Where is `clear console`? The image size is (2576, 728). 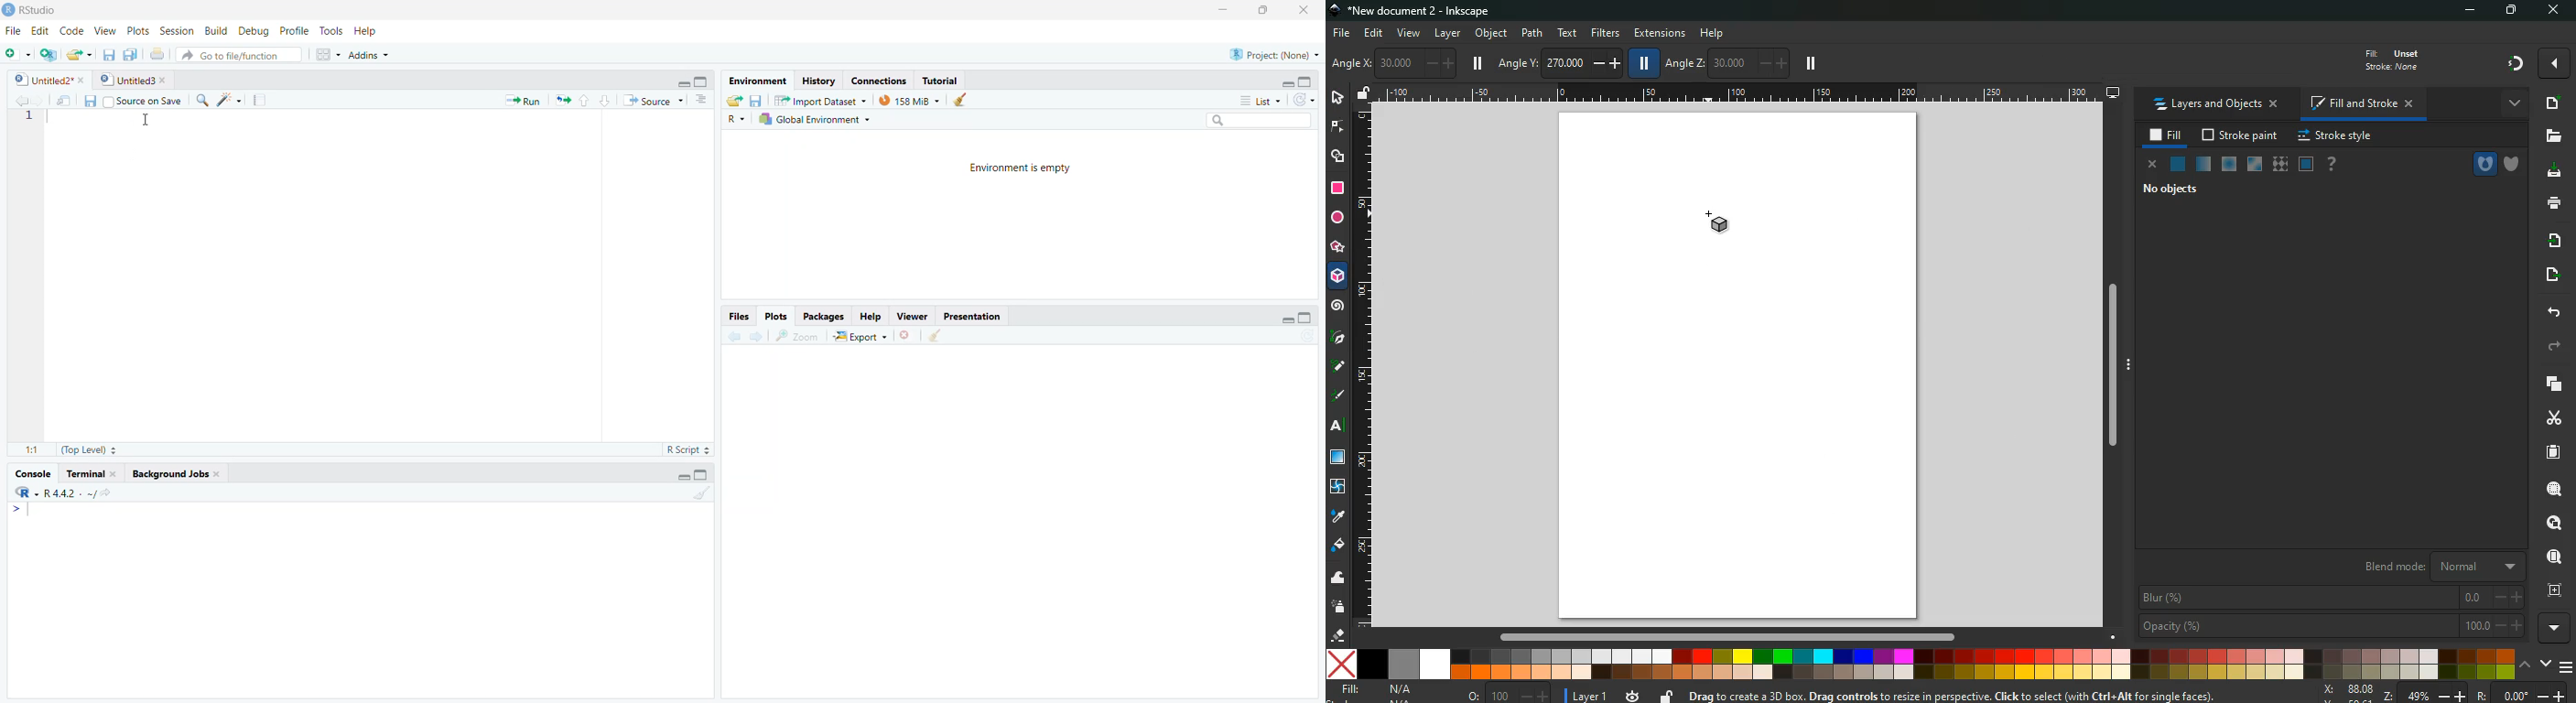
clear console is located at coordinates (701, 494).